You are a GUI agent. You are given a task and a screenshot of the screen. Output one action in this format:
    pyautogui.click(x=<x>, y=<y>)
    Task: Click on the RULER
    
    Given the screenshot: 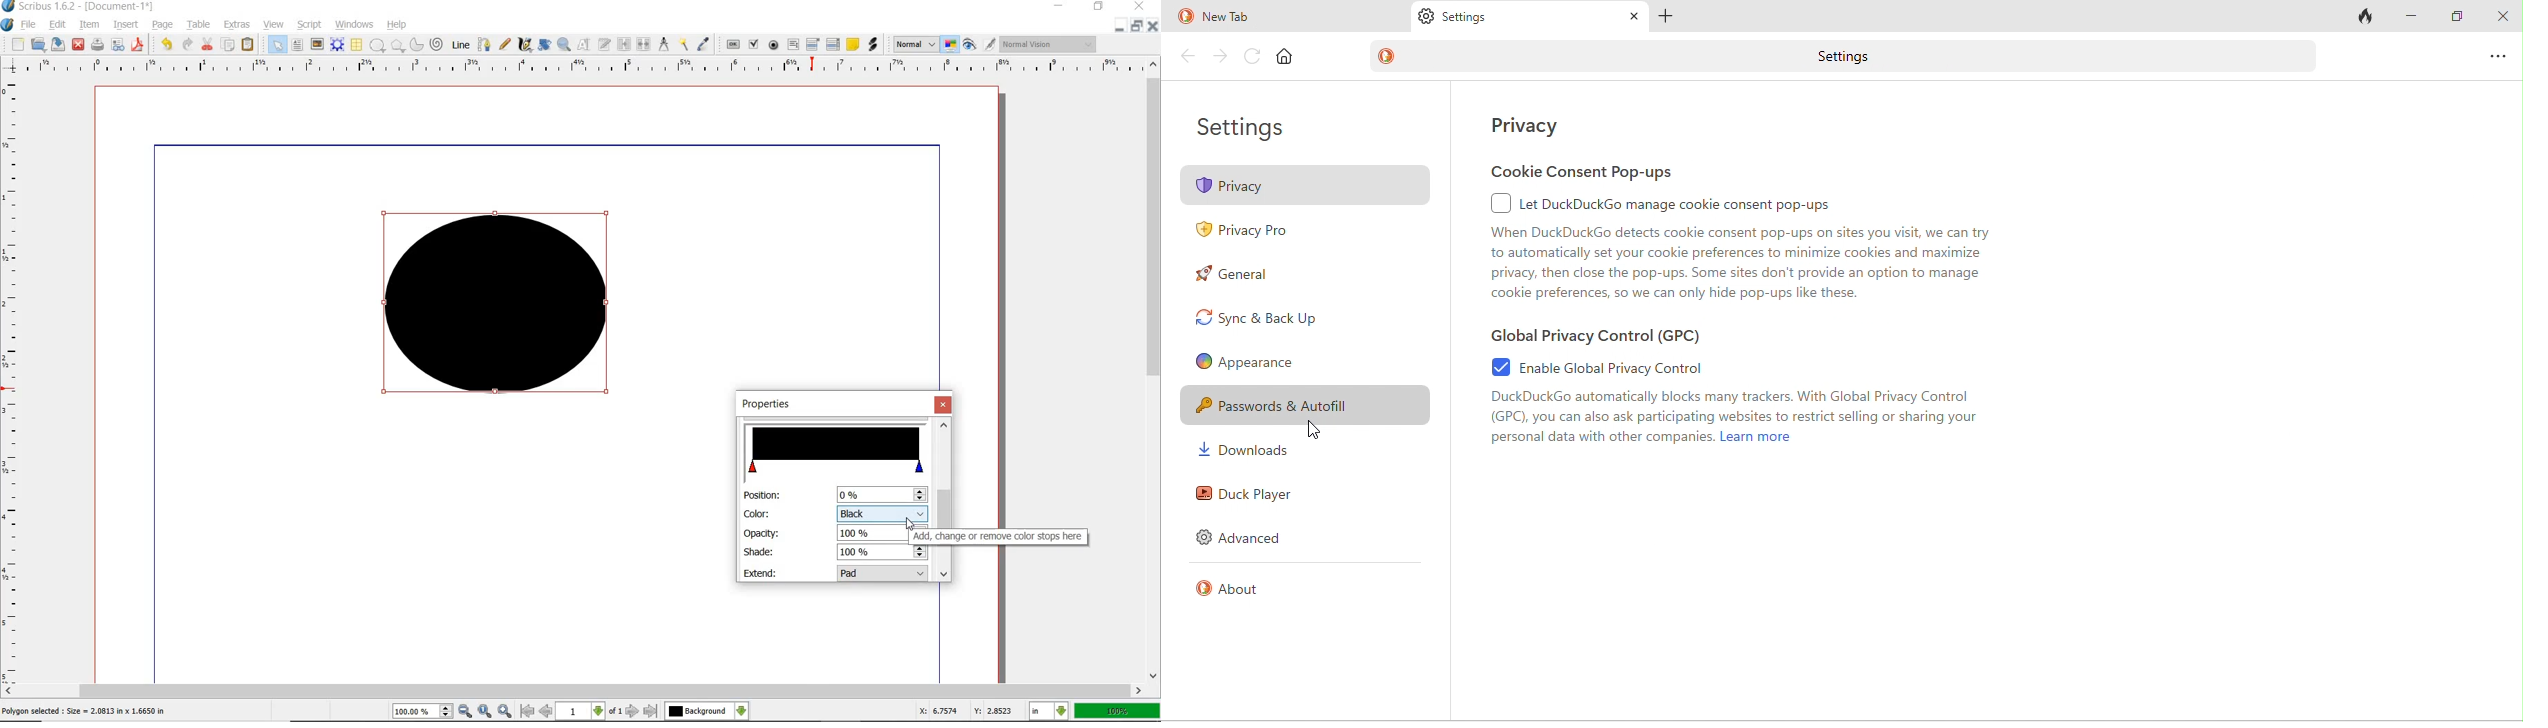 What is the action you would take?
    pyautogui.click(x=577, y=68)
    